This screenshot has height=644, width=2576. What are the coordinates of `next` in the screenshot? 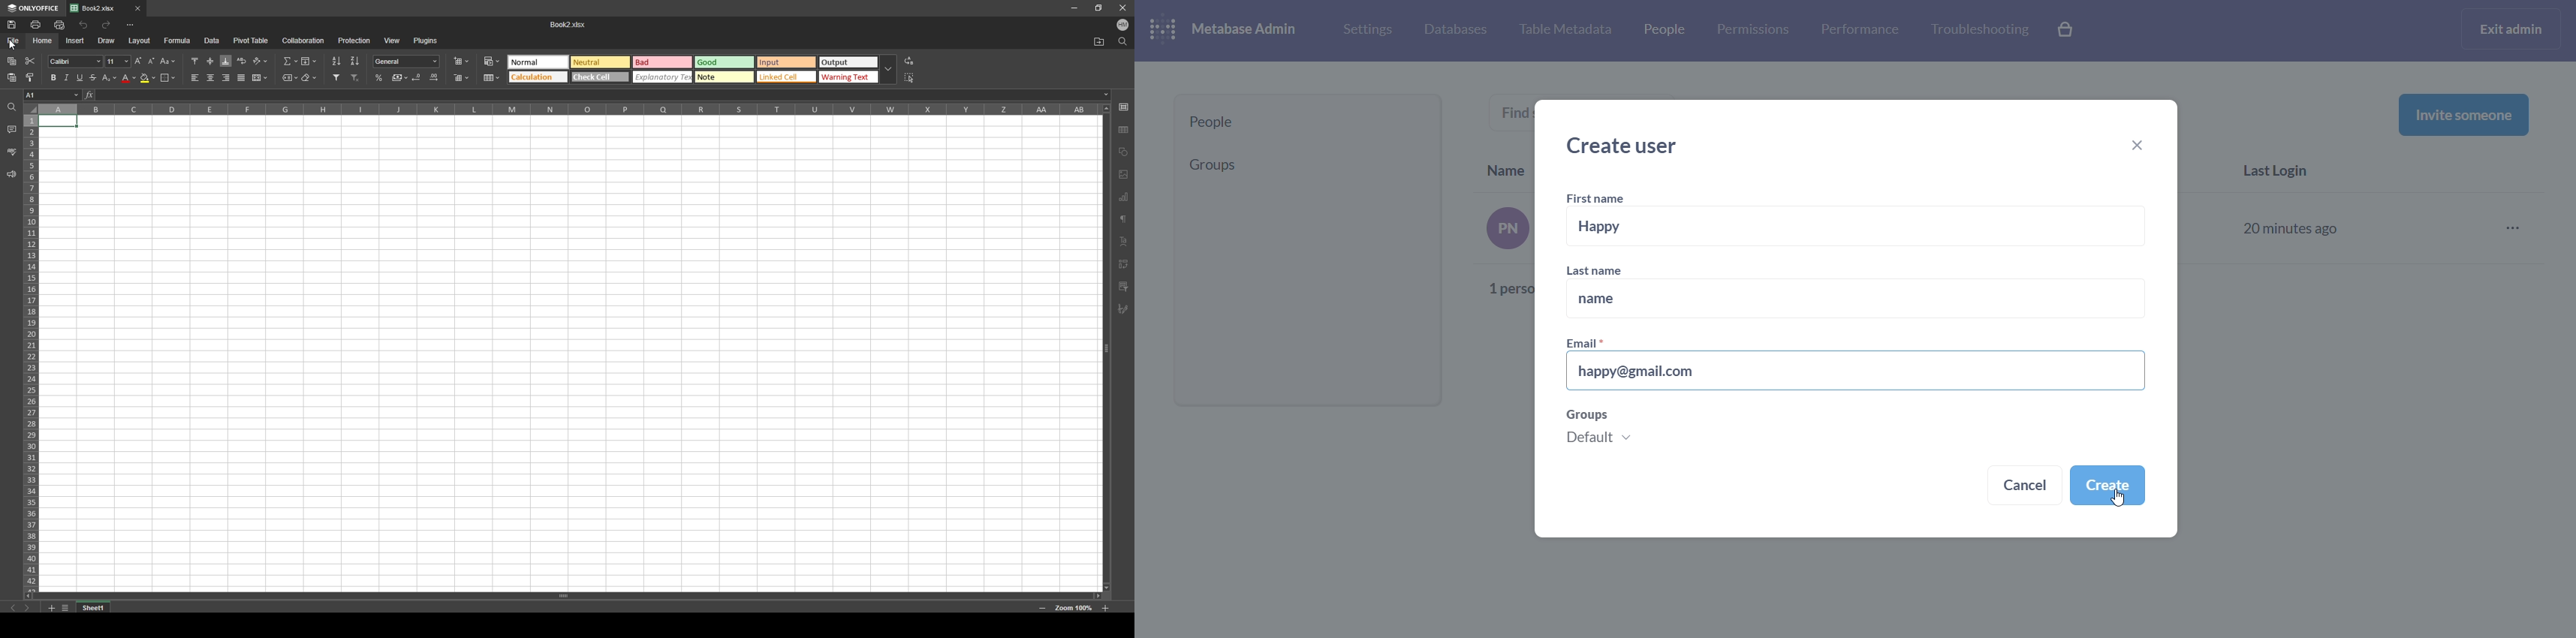 It's located at (27, 608).